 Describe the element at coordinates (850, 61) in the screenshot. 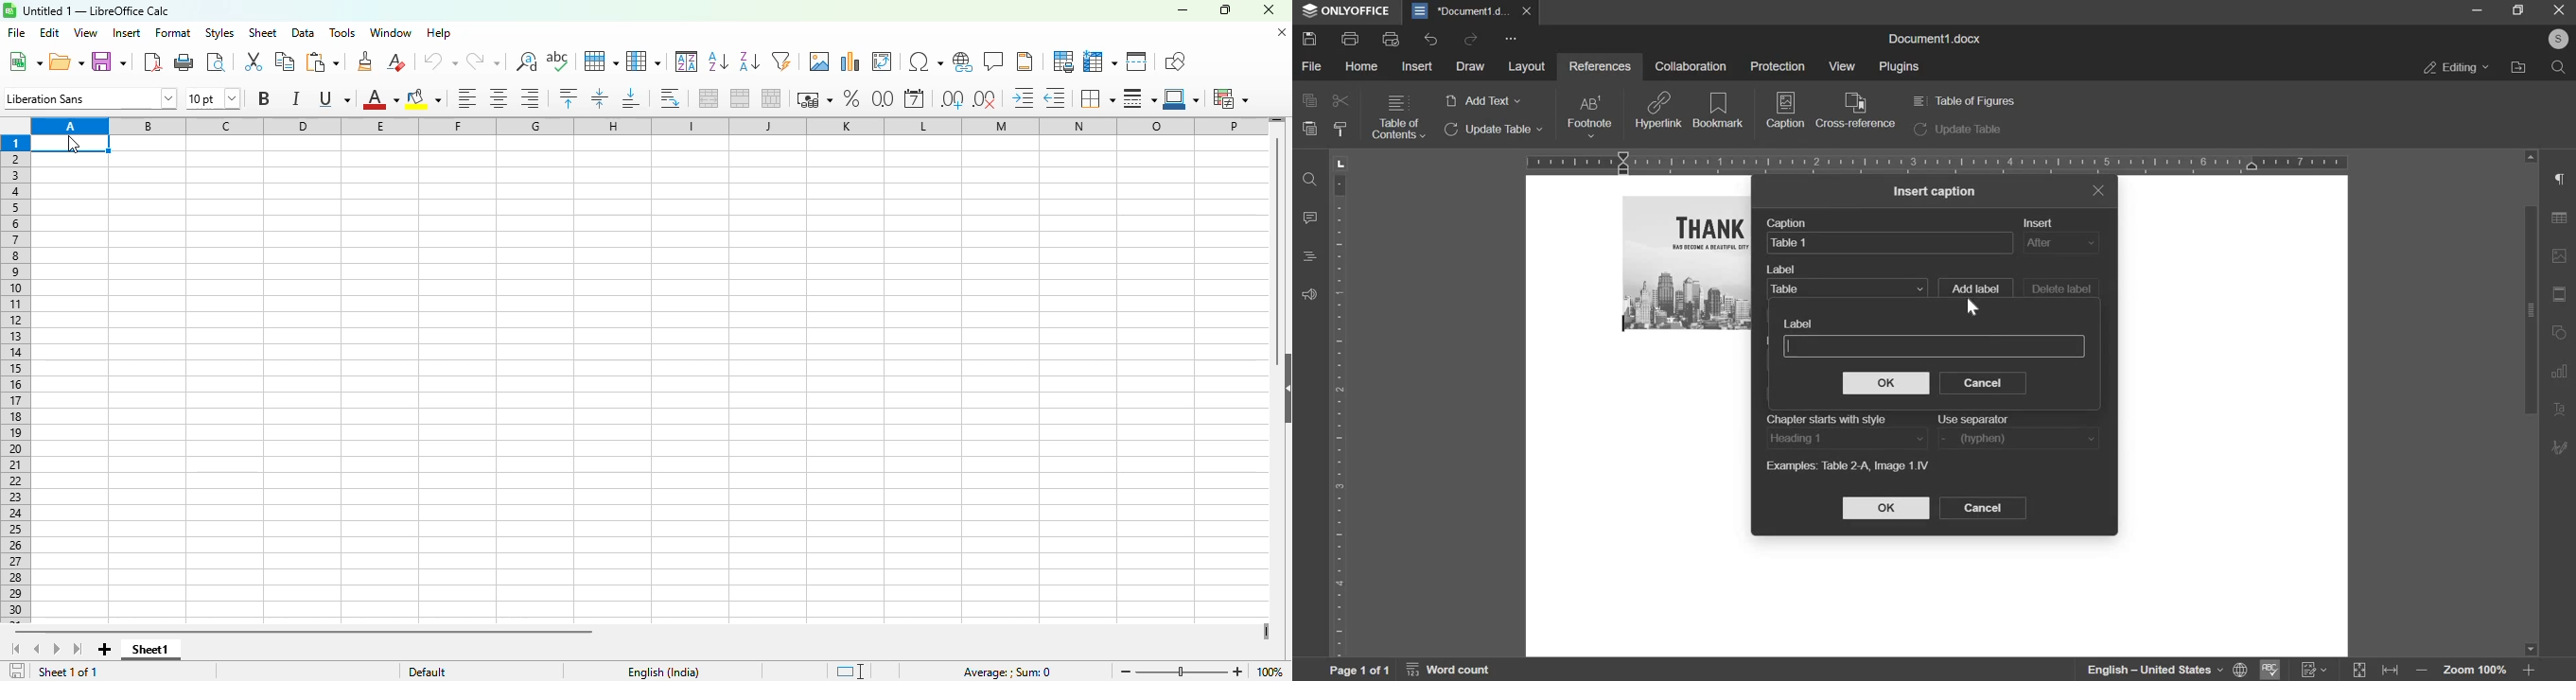

I see `insert chart` at that location.